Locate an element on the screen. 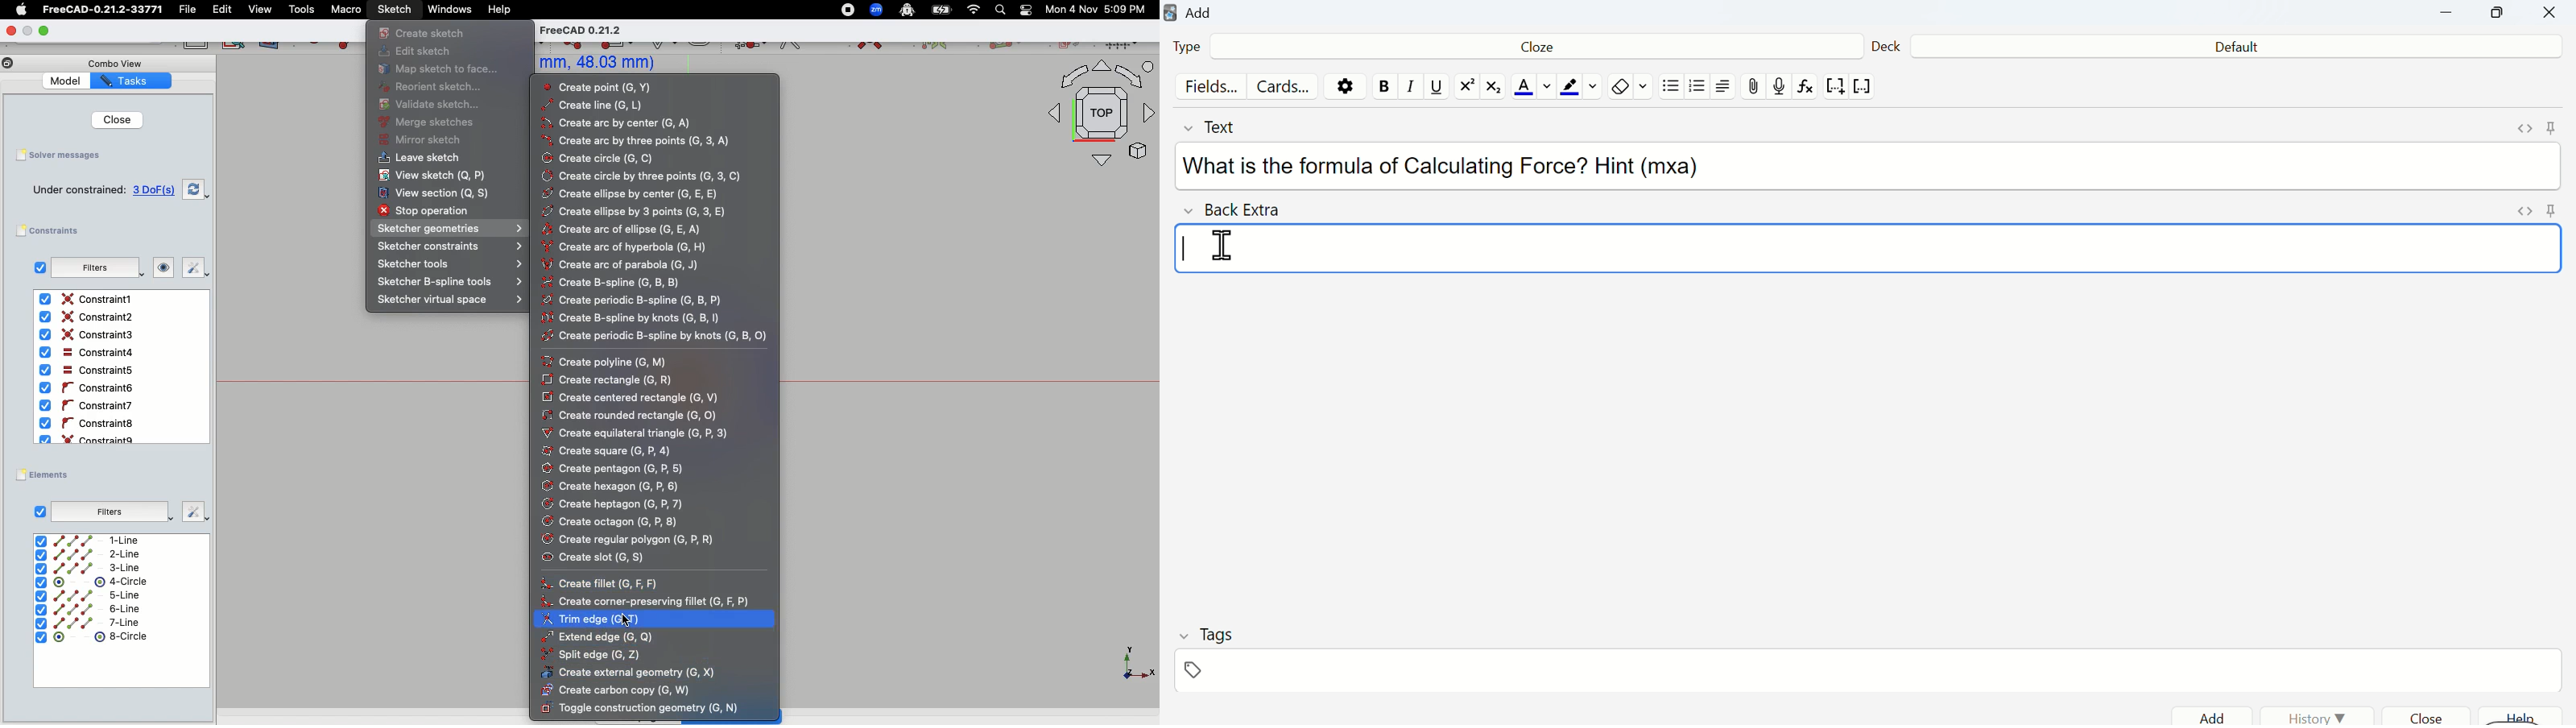 The width and height of the screenshot is (2576, 728). History is located at coordinates (2318, 716).